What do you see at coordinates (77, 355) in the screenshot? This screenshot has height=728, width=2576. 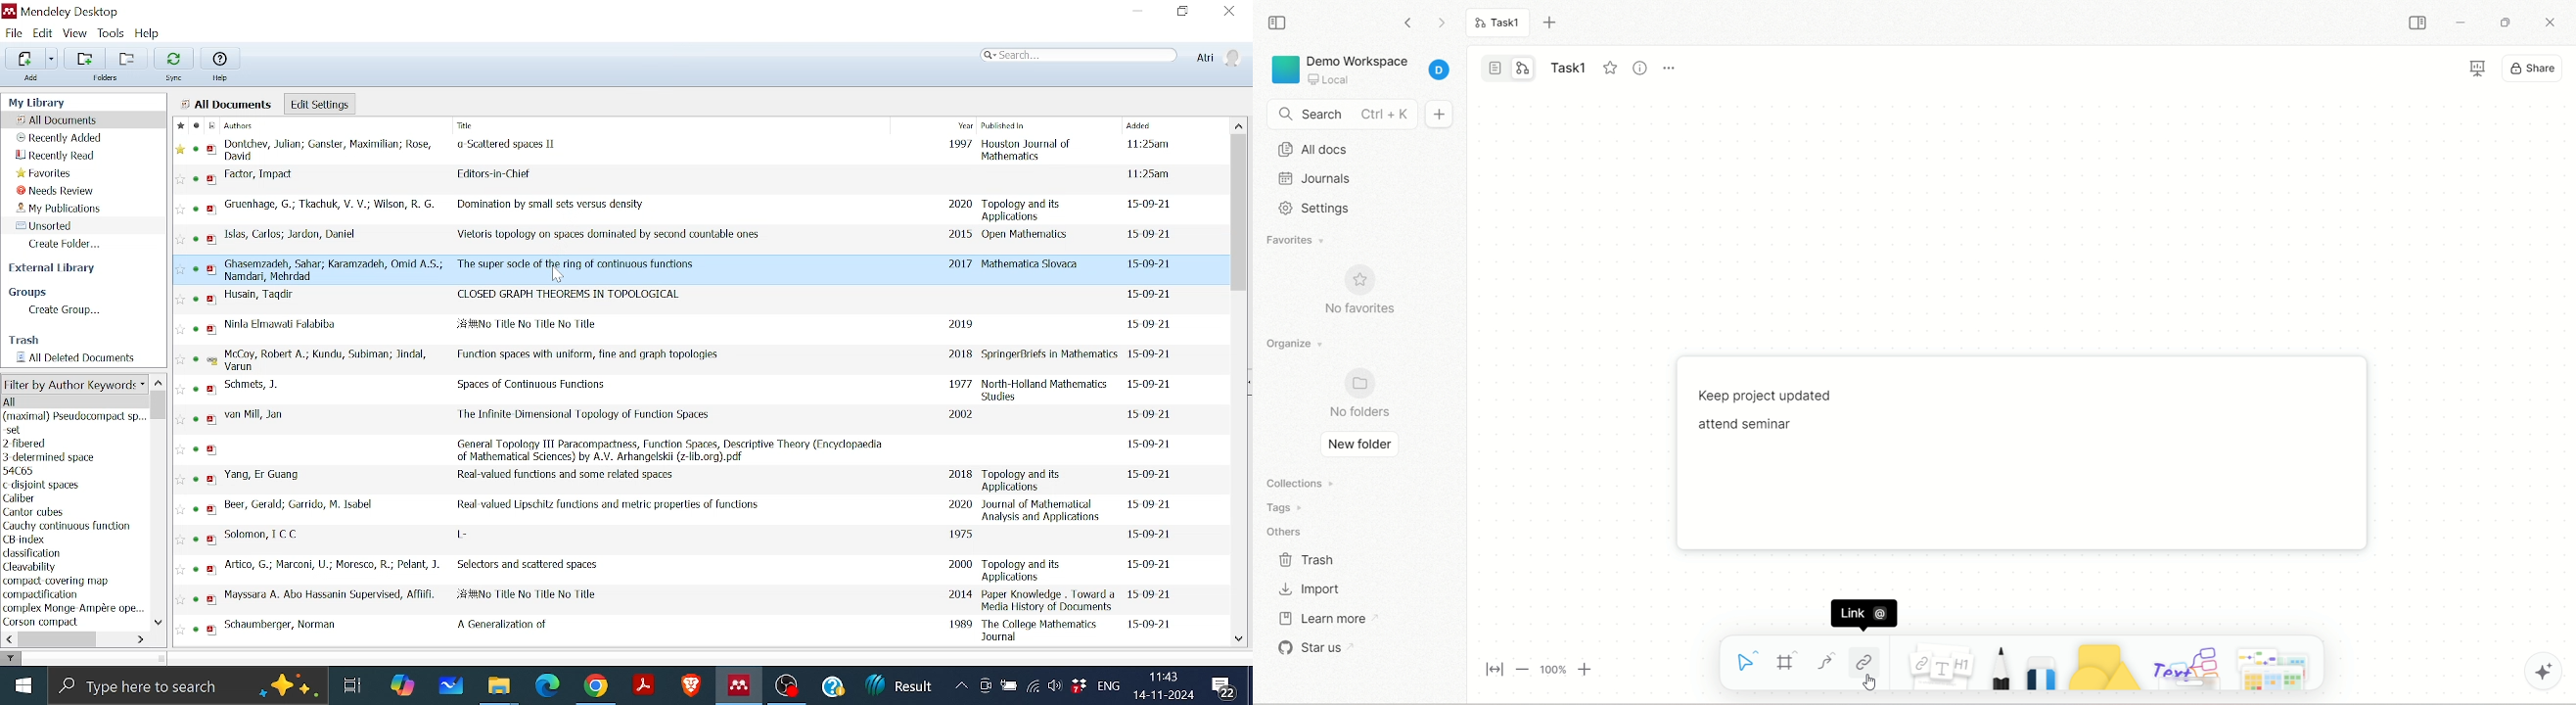 I see `All deleted documents` at bounding box center [77, 355].